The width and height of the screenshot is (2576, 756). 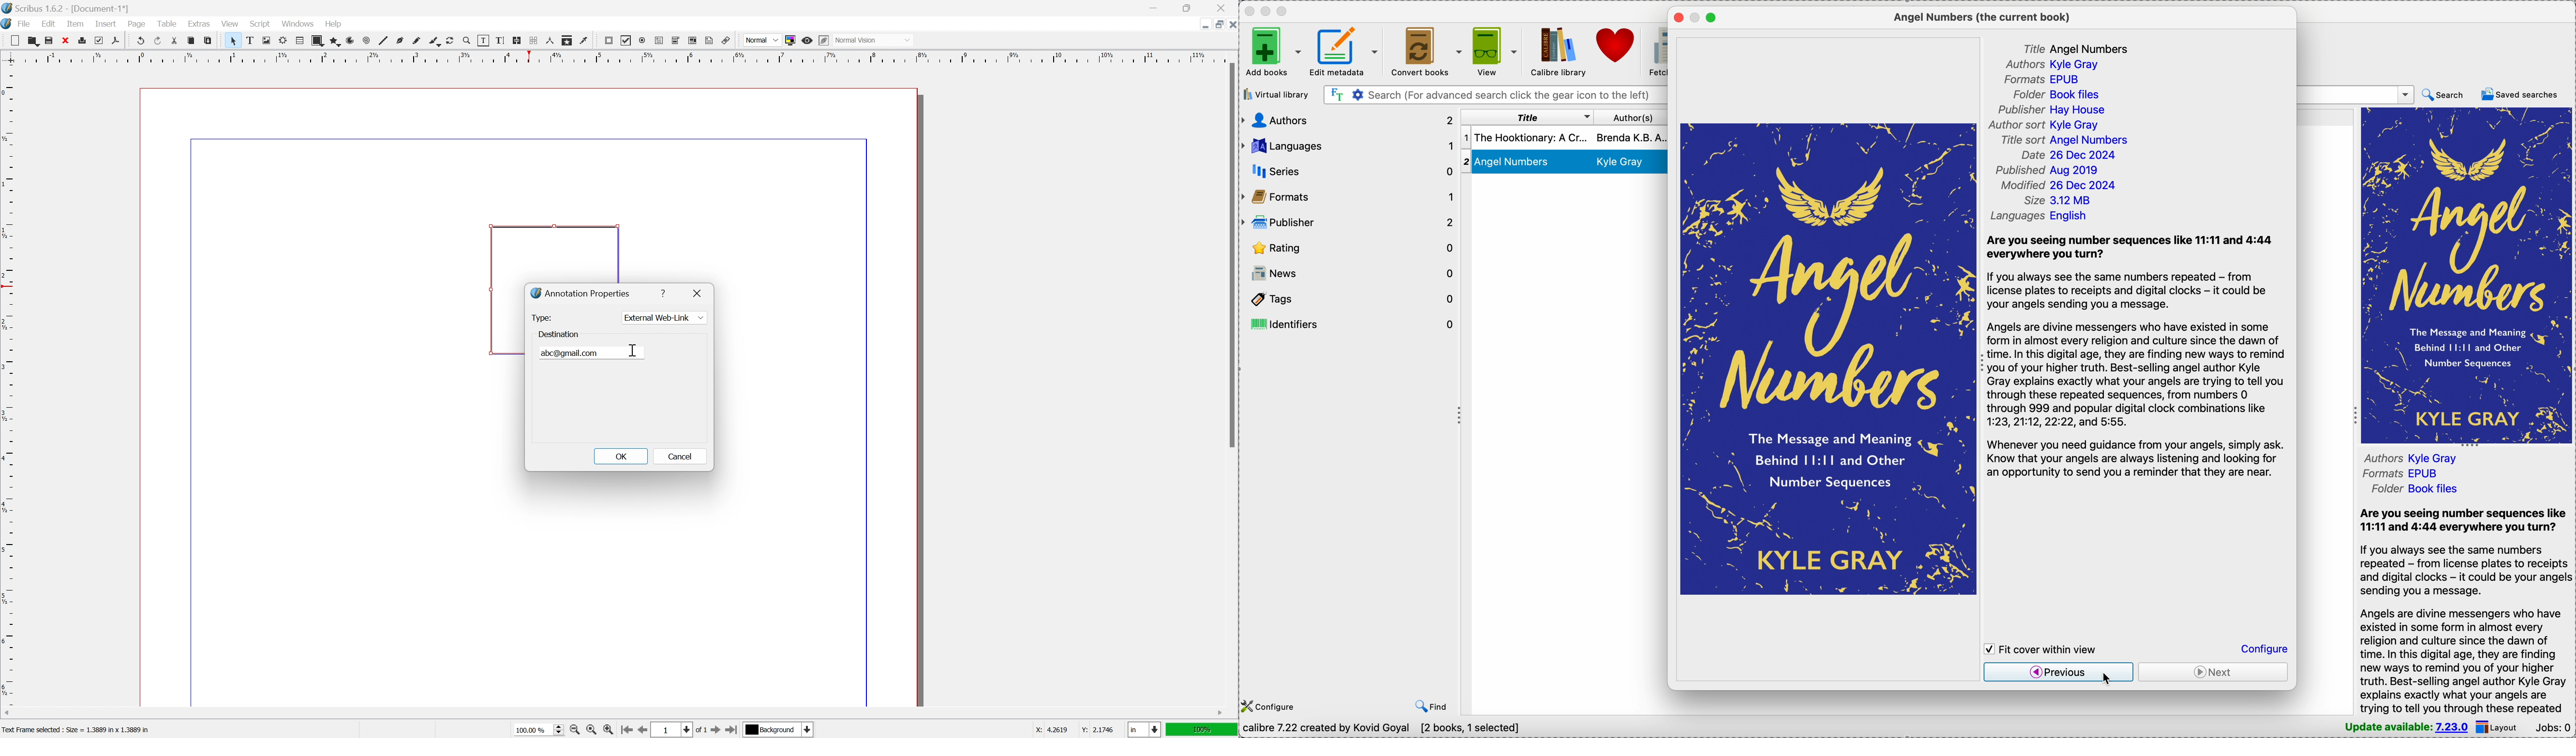 What do you see at coordinates (534, 40) in the screenshot?
I see `unlink text frames` at bounding box center [534, 40].